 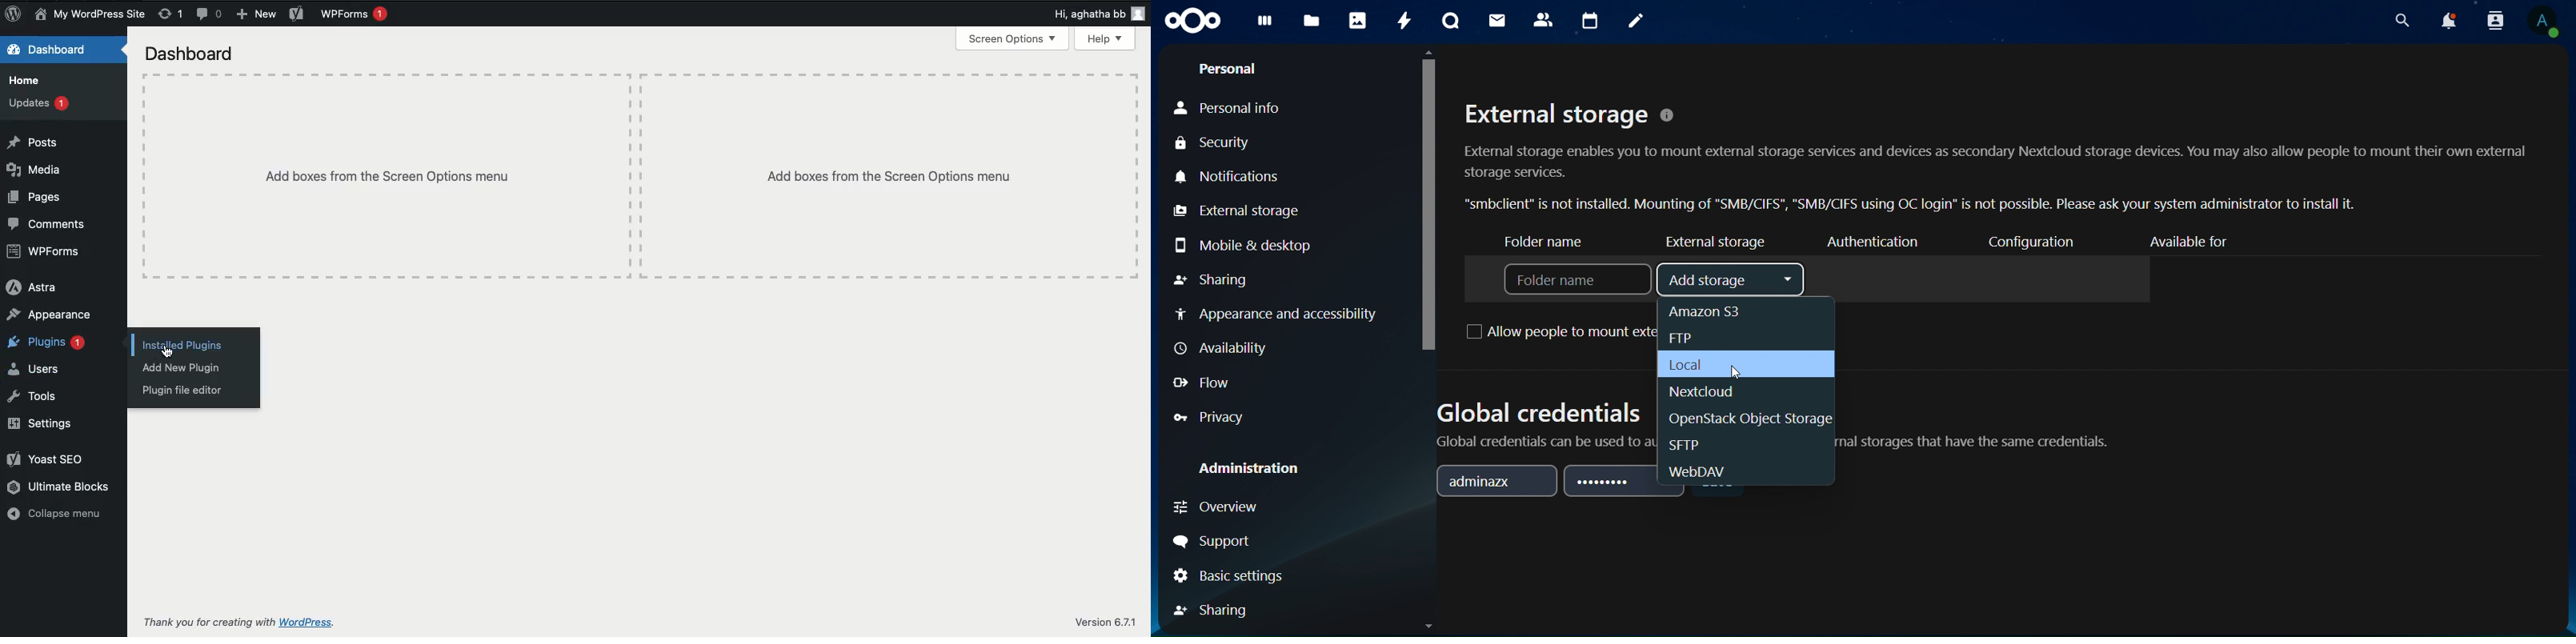 What do you see at coordinates (1996, 154) in the screenshot?
I see `External storage ©

External storage enables you to mount external storage services and devices as secondary Nextcloud storage devices. You may also allow people to mount their own external
storage services.

“smbclient” is not installed. Mounting of "SMB/CIFS", "SMB/CIFS using OC login” is not possible. Please ask your system administrator to install it.` at bounding box center [1996, 154].